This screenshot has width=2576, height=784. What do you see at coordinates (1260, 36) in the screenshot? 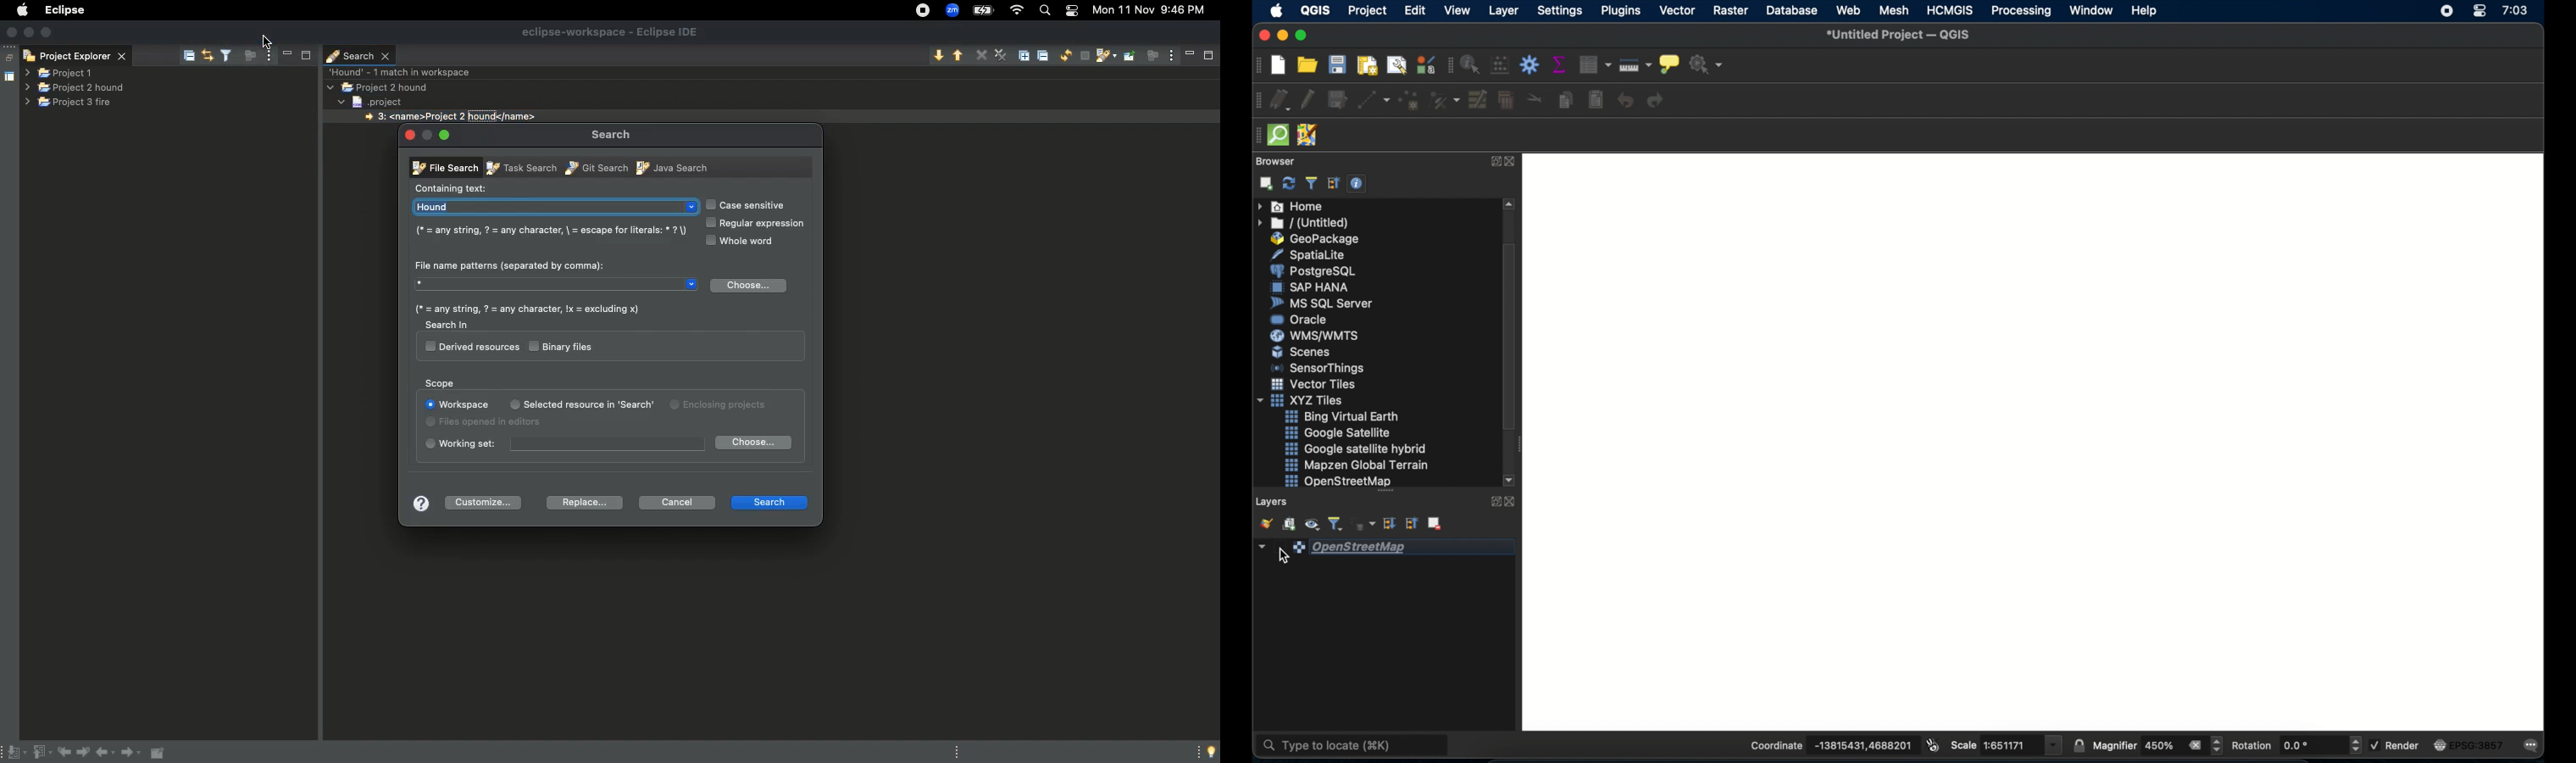
I see `close` at bounding box center [1260, 36].